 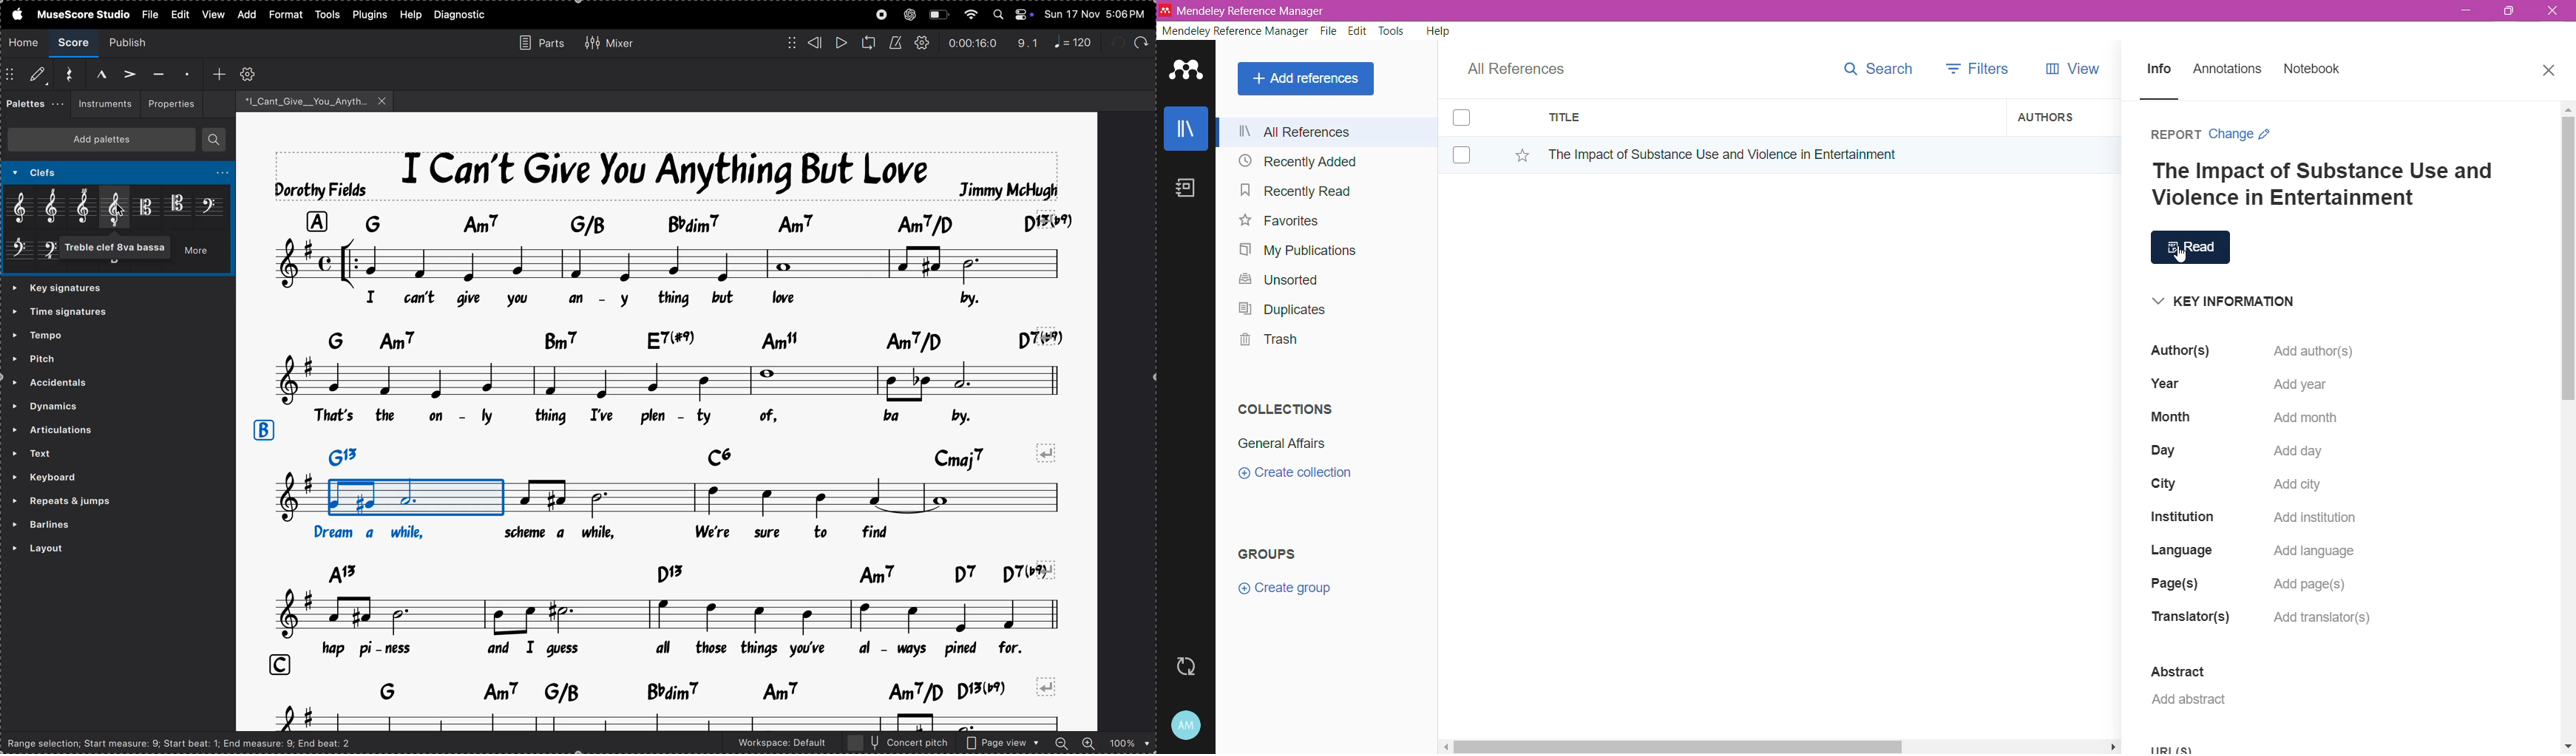 What do you see at coordinates (214, 140) in the screenshot?
I see `search` at bounding box center [214, 140].